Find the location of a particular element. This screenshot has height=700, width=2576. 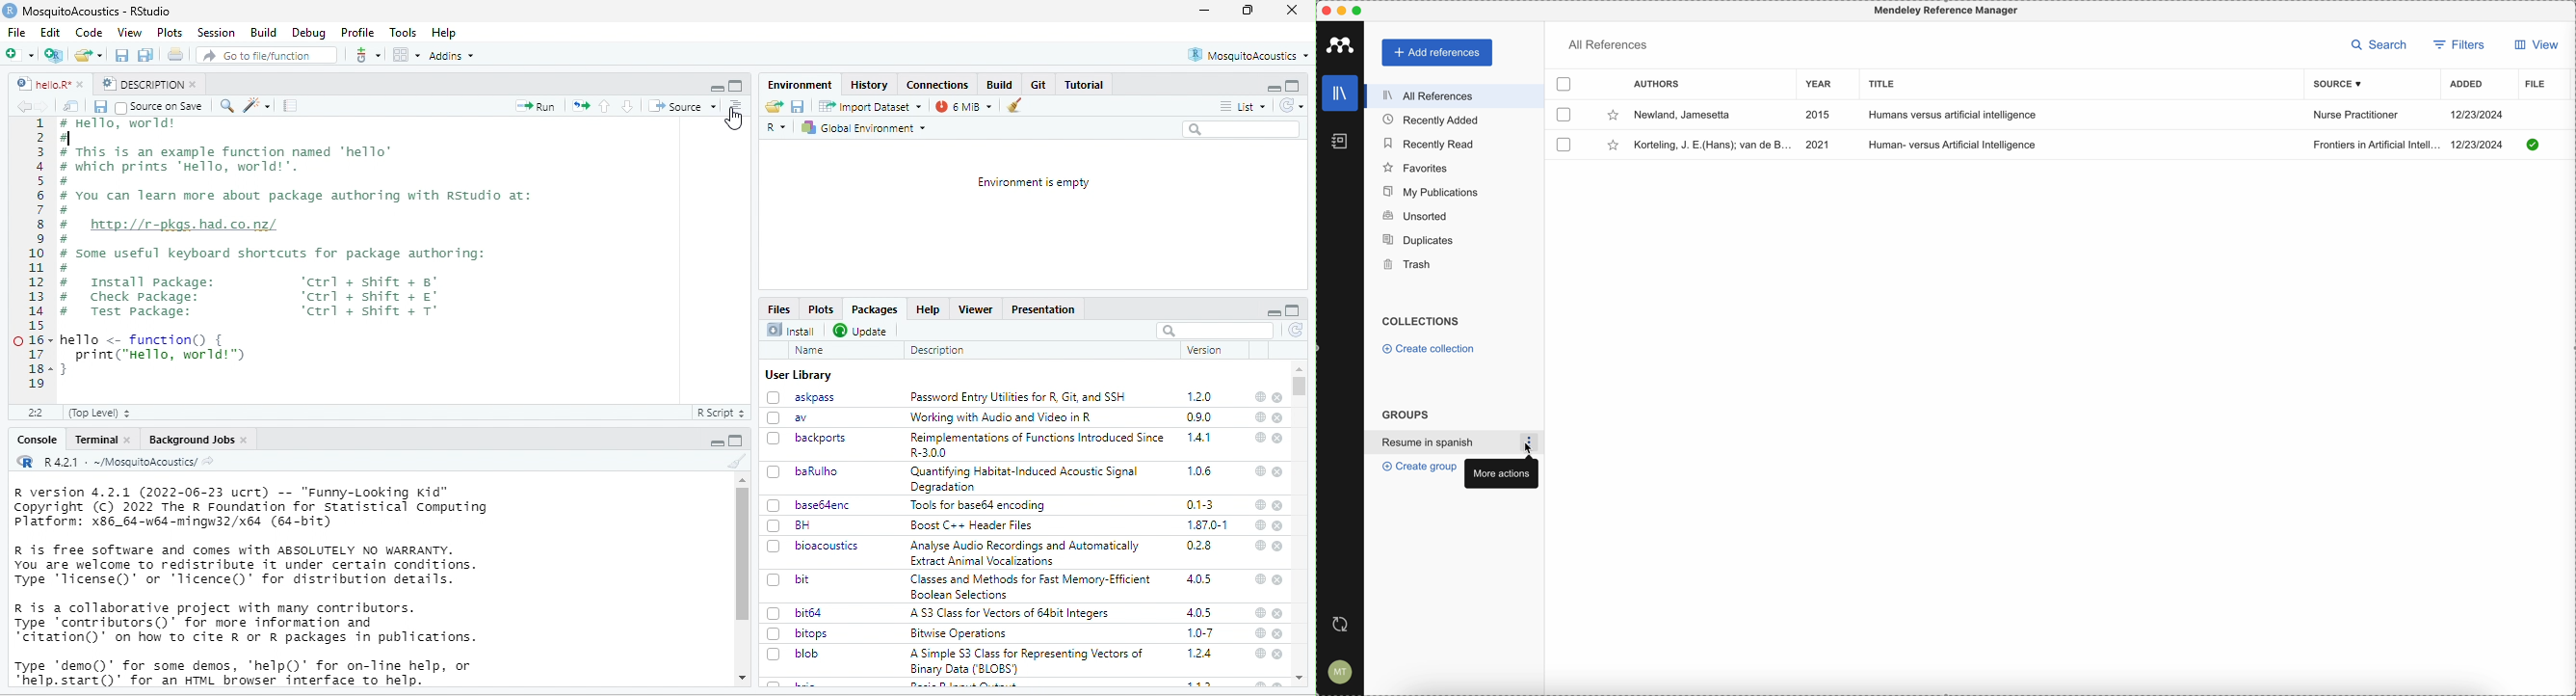

Checkmark is located at coordinates (2533, 144).